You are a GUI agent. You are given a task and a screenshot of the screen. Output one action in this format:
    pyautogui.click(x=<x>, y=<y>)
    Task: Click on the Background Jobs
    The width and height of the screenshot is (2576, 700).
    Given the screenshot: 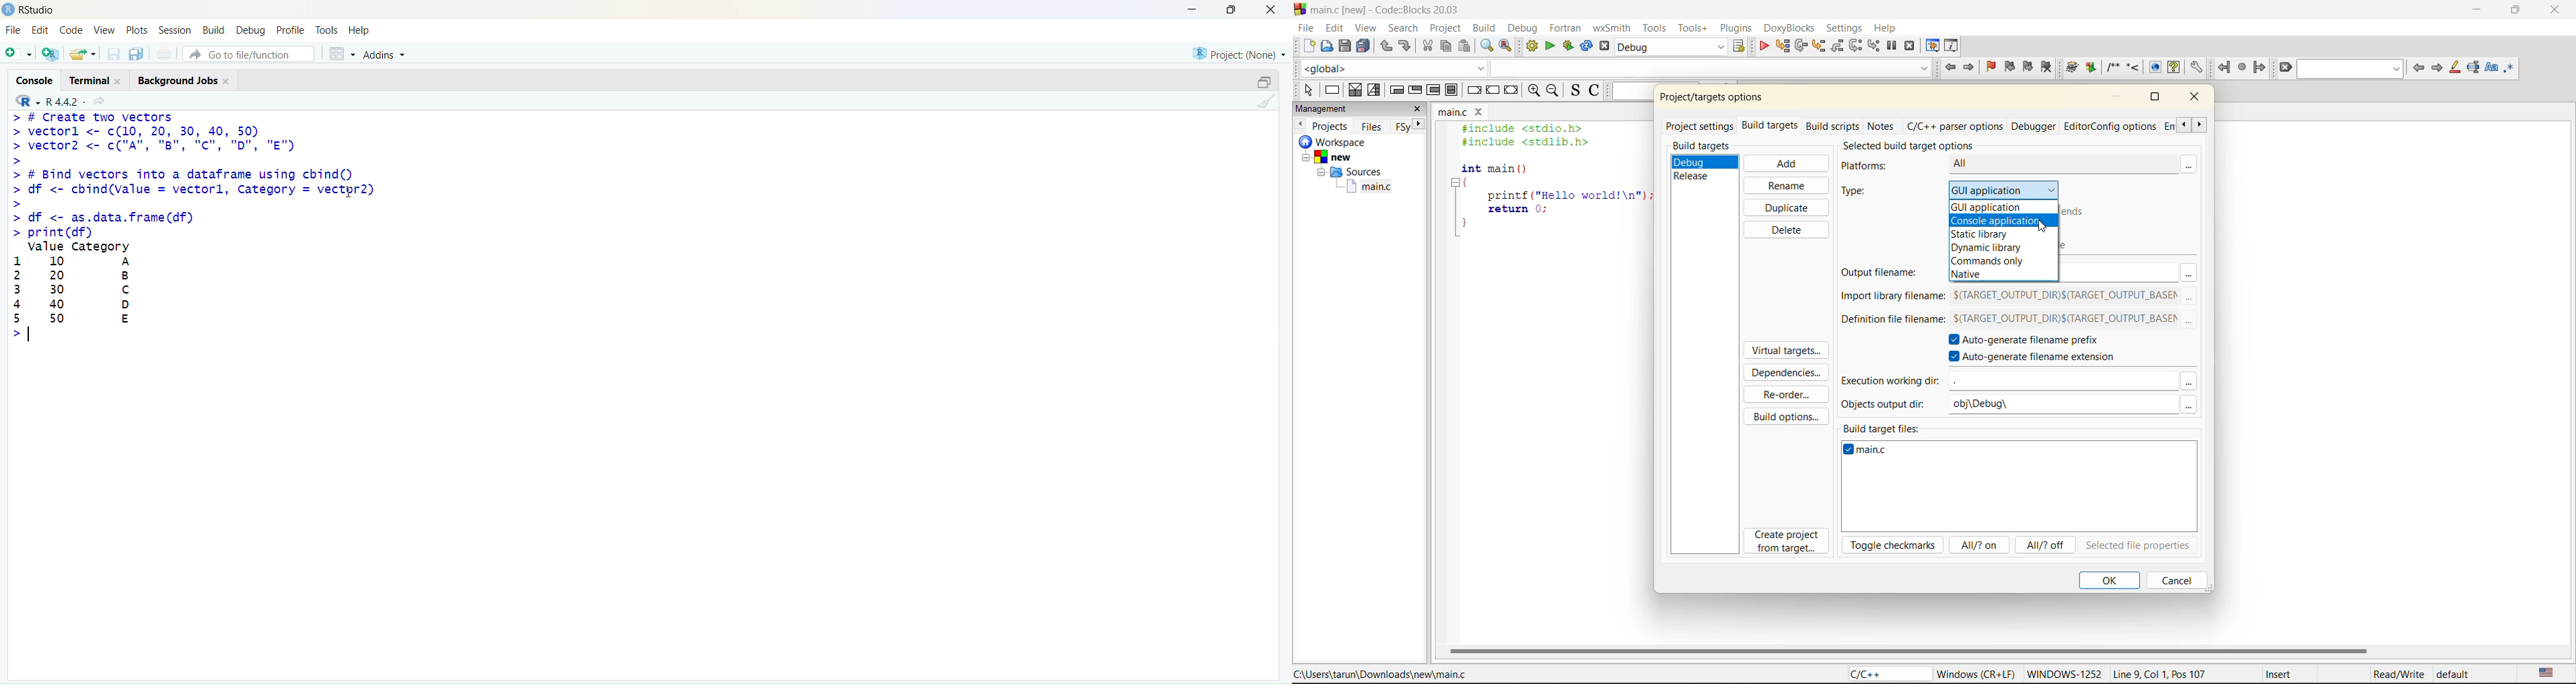 What is the action you would take?
    pyautogui.click(x=183, y=80)
    